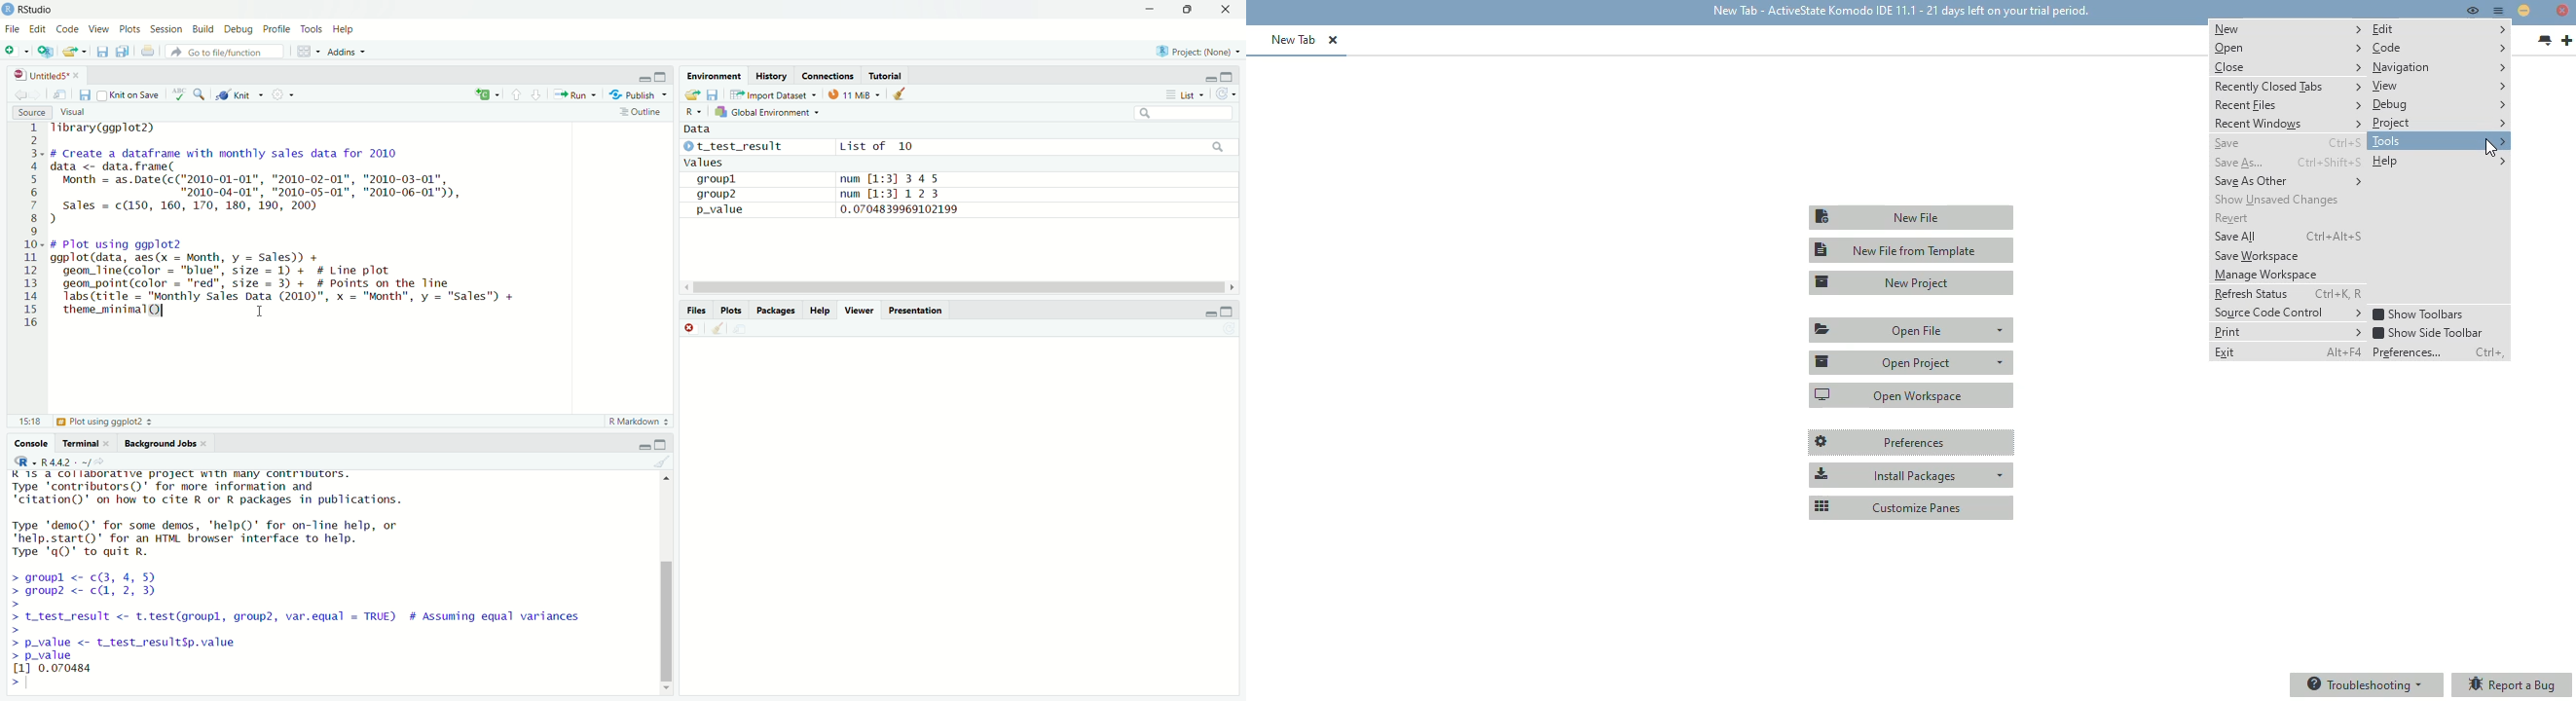 The width and height of the screenshot is (2576, 728). What do you see at coordinates (1183, 94) in the screenshot?
I see `List +` at bounding box center [1183, 94].